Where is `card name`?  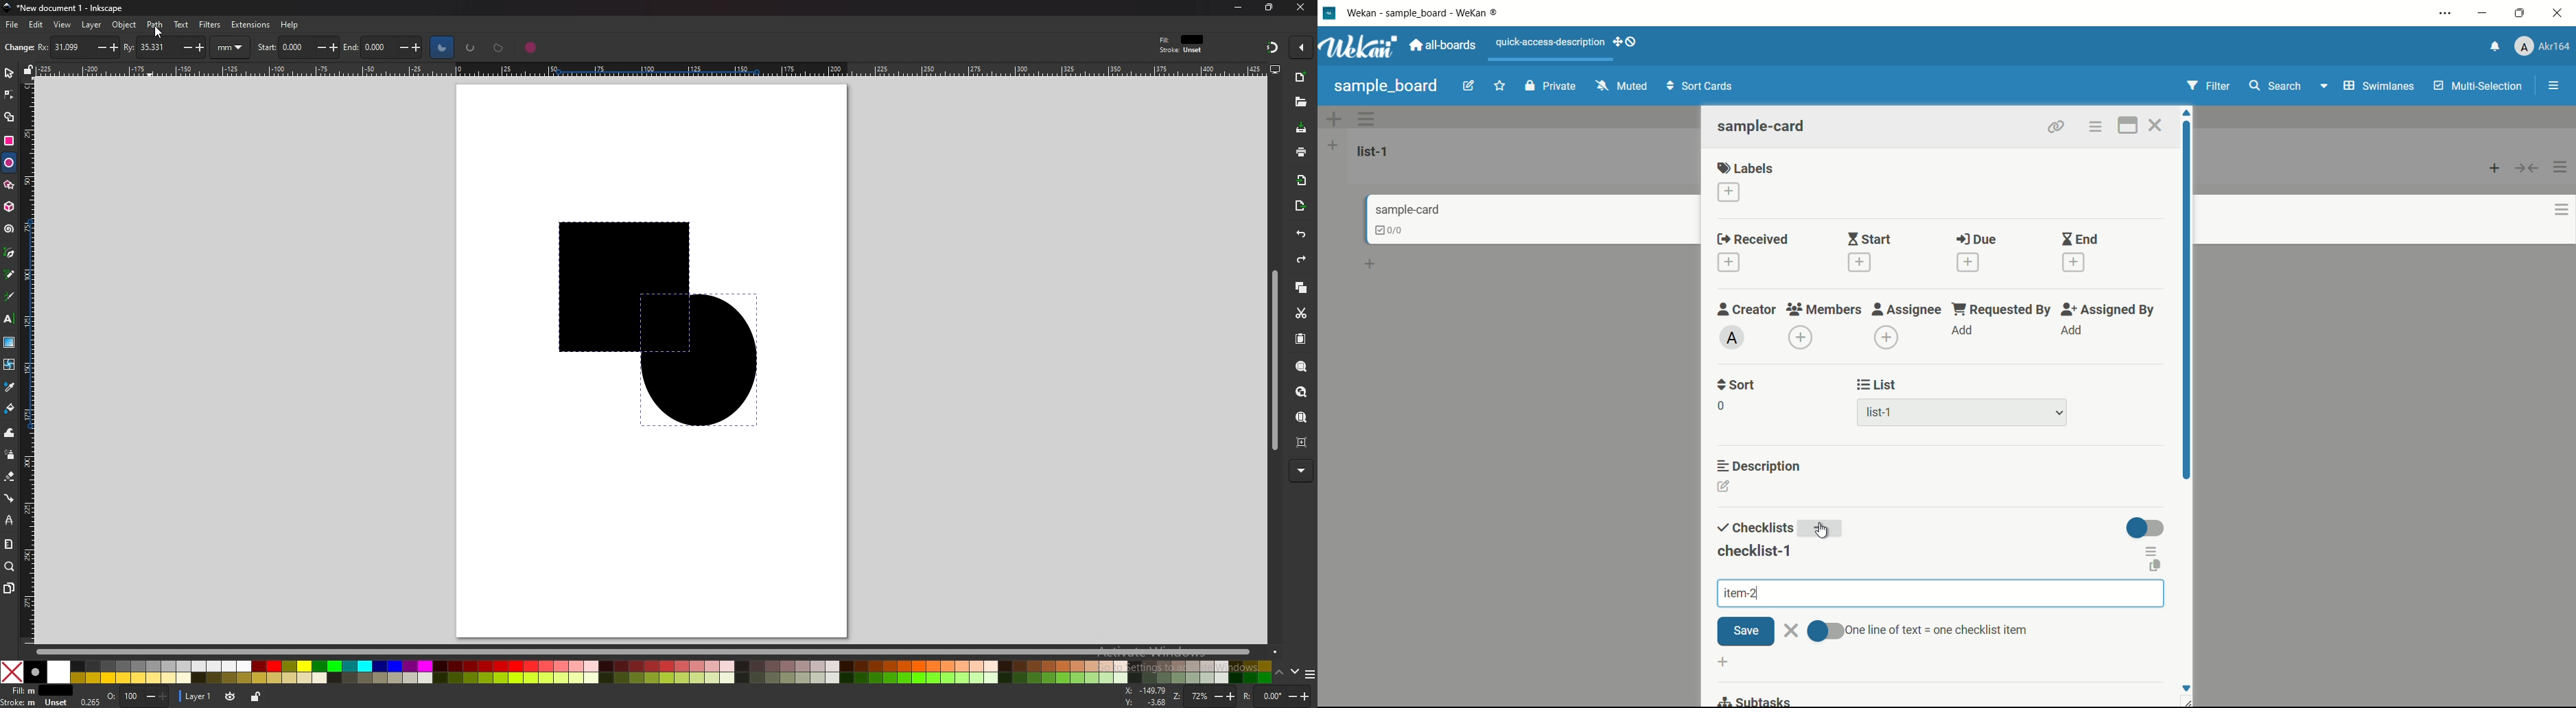 card name is located at coordinates (1407, 209).